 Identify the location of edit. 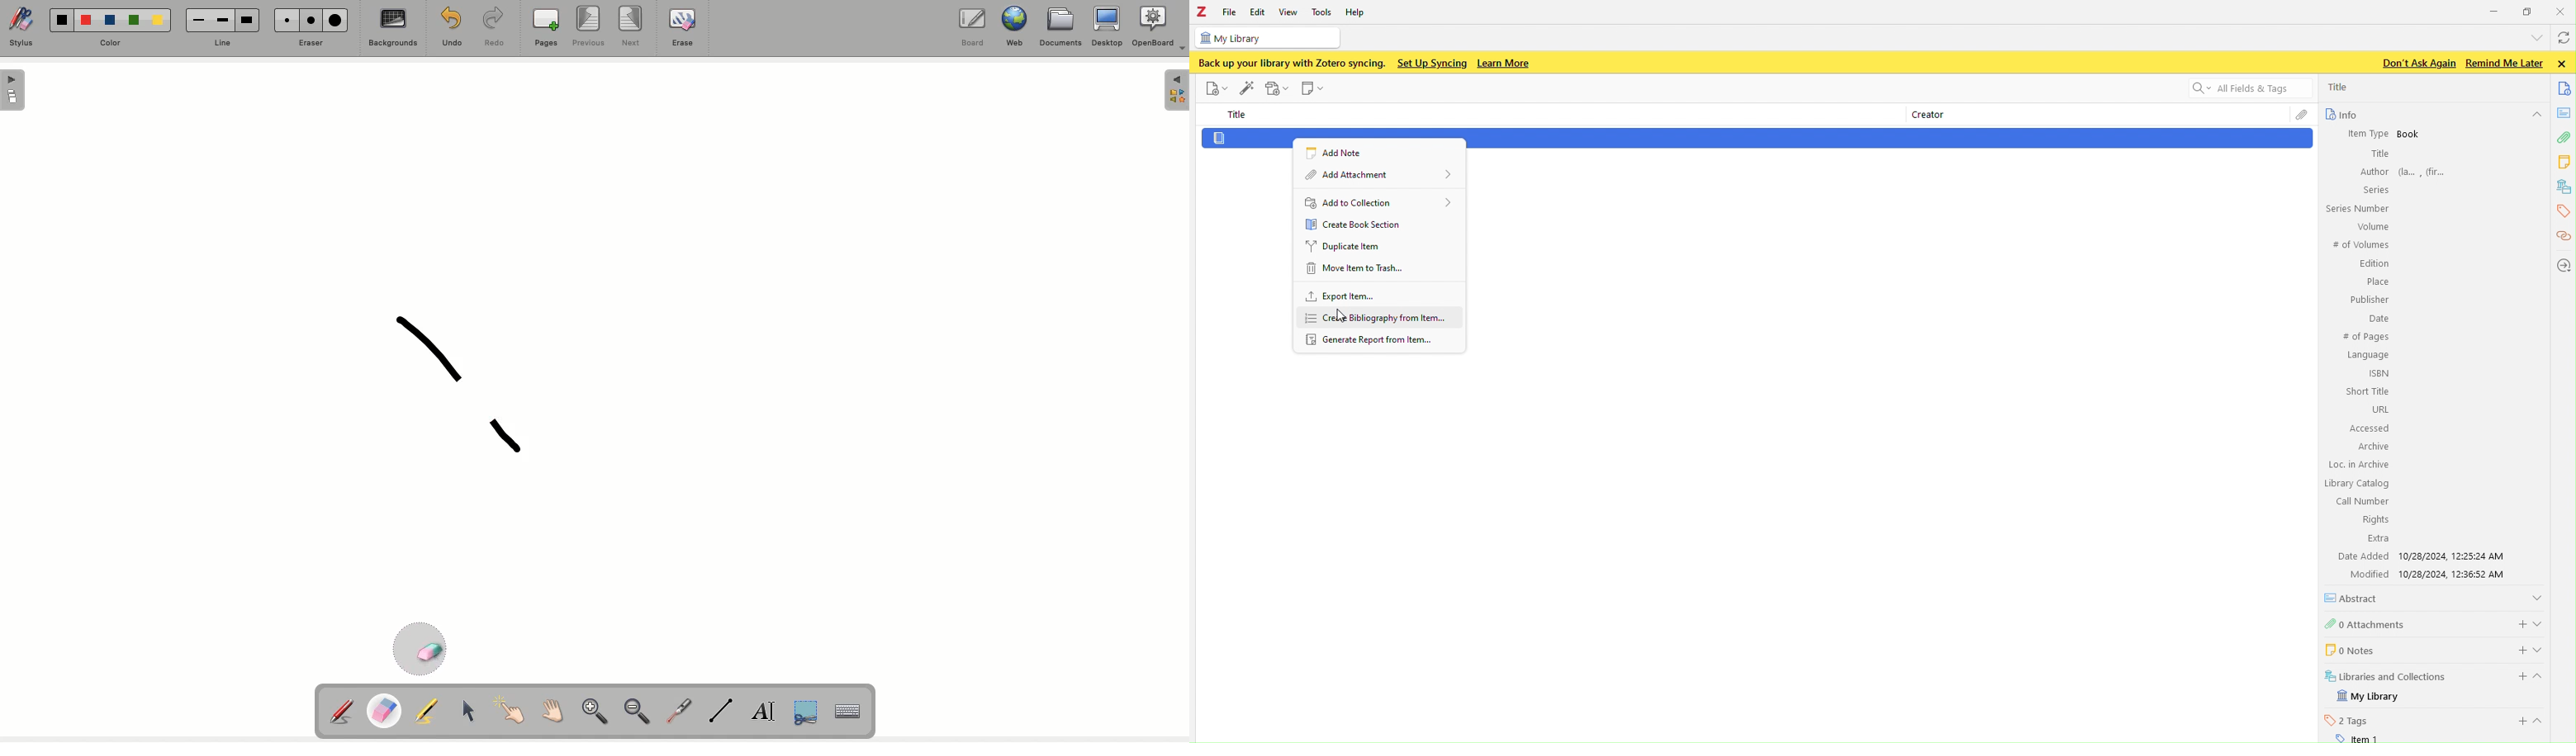
(1246, 86).